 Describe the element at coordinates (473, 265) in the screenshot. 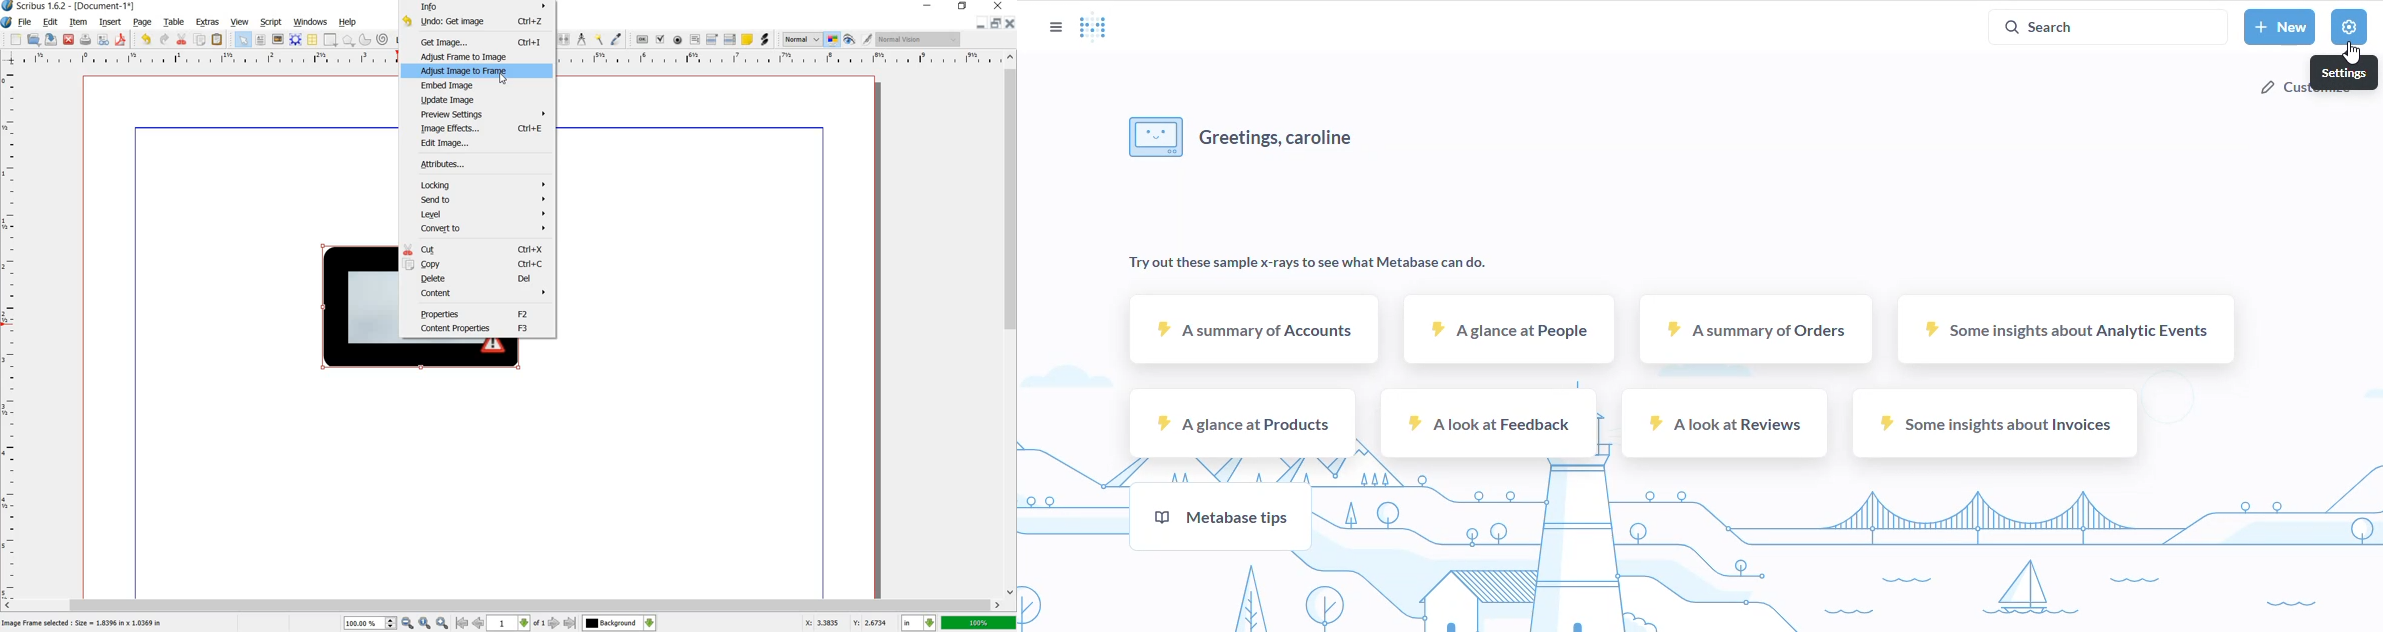

I see `copy` at that location.